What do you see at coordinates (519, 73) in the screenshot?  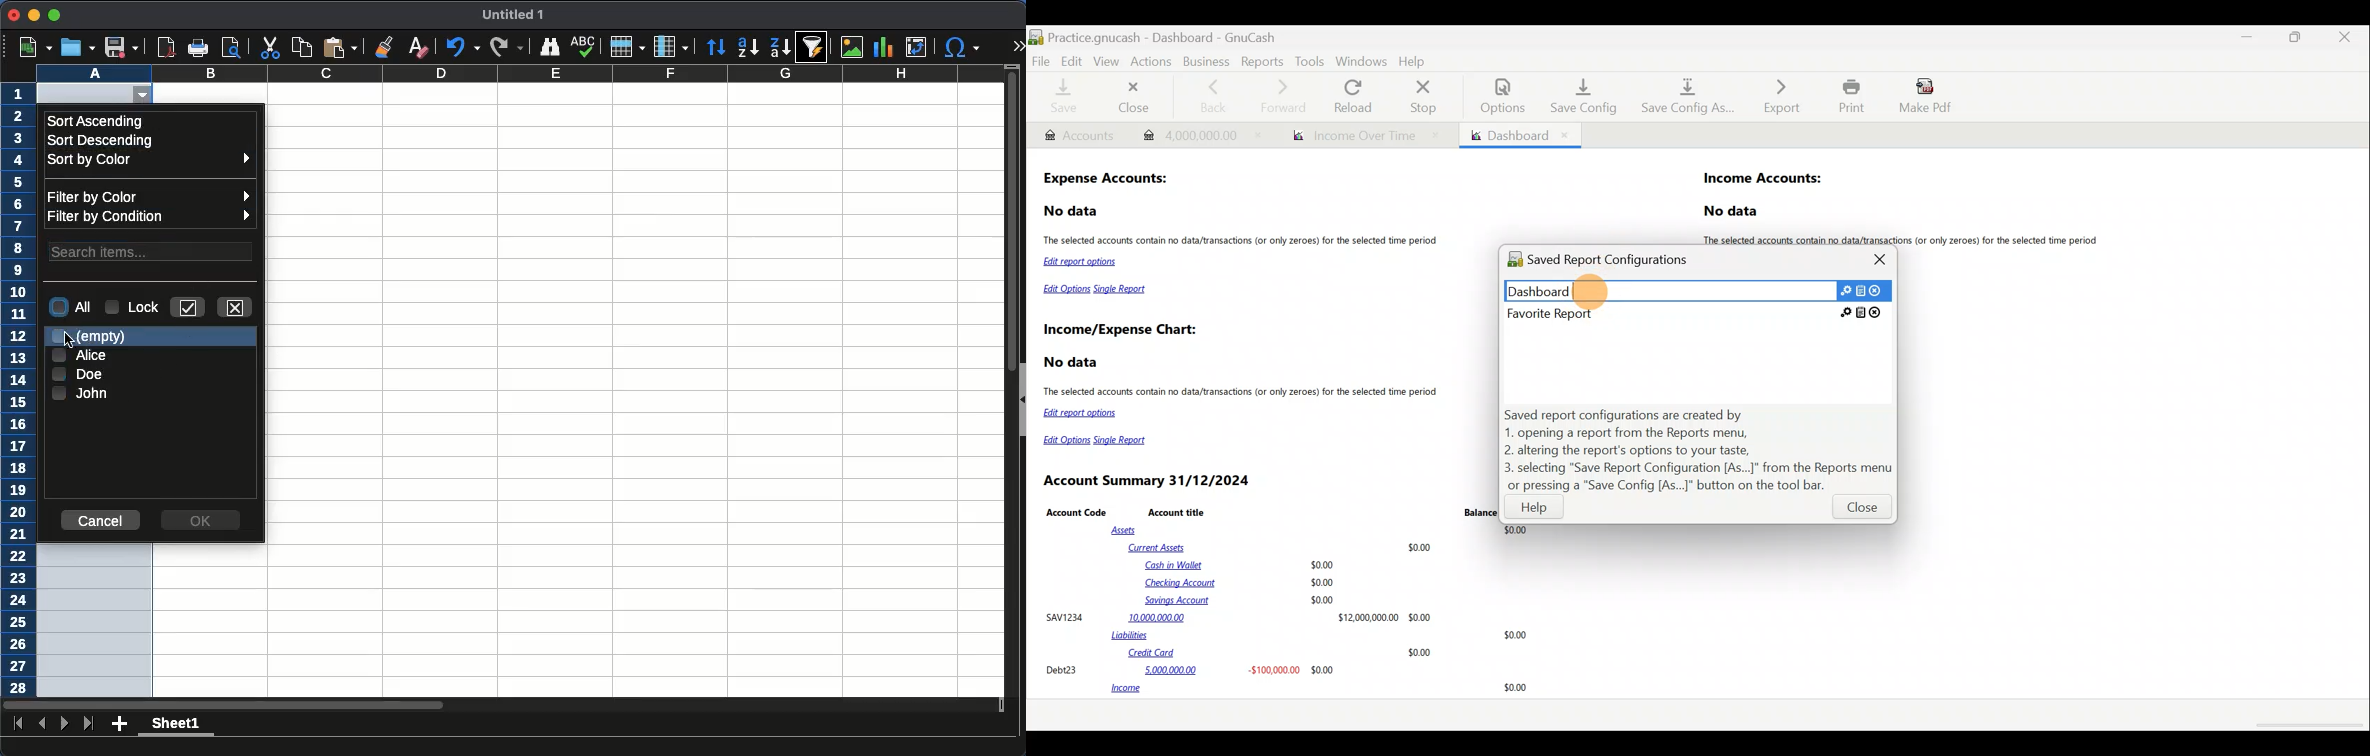 I see `column` at bounding box center [519, 73].